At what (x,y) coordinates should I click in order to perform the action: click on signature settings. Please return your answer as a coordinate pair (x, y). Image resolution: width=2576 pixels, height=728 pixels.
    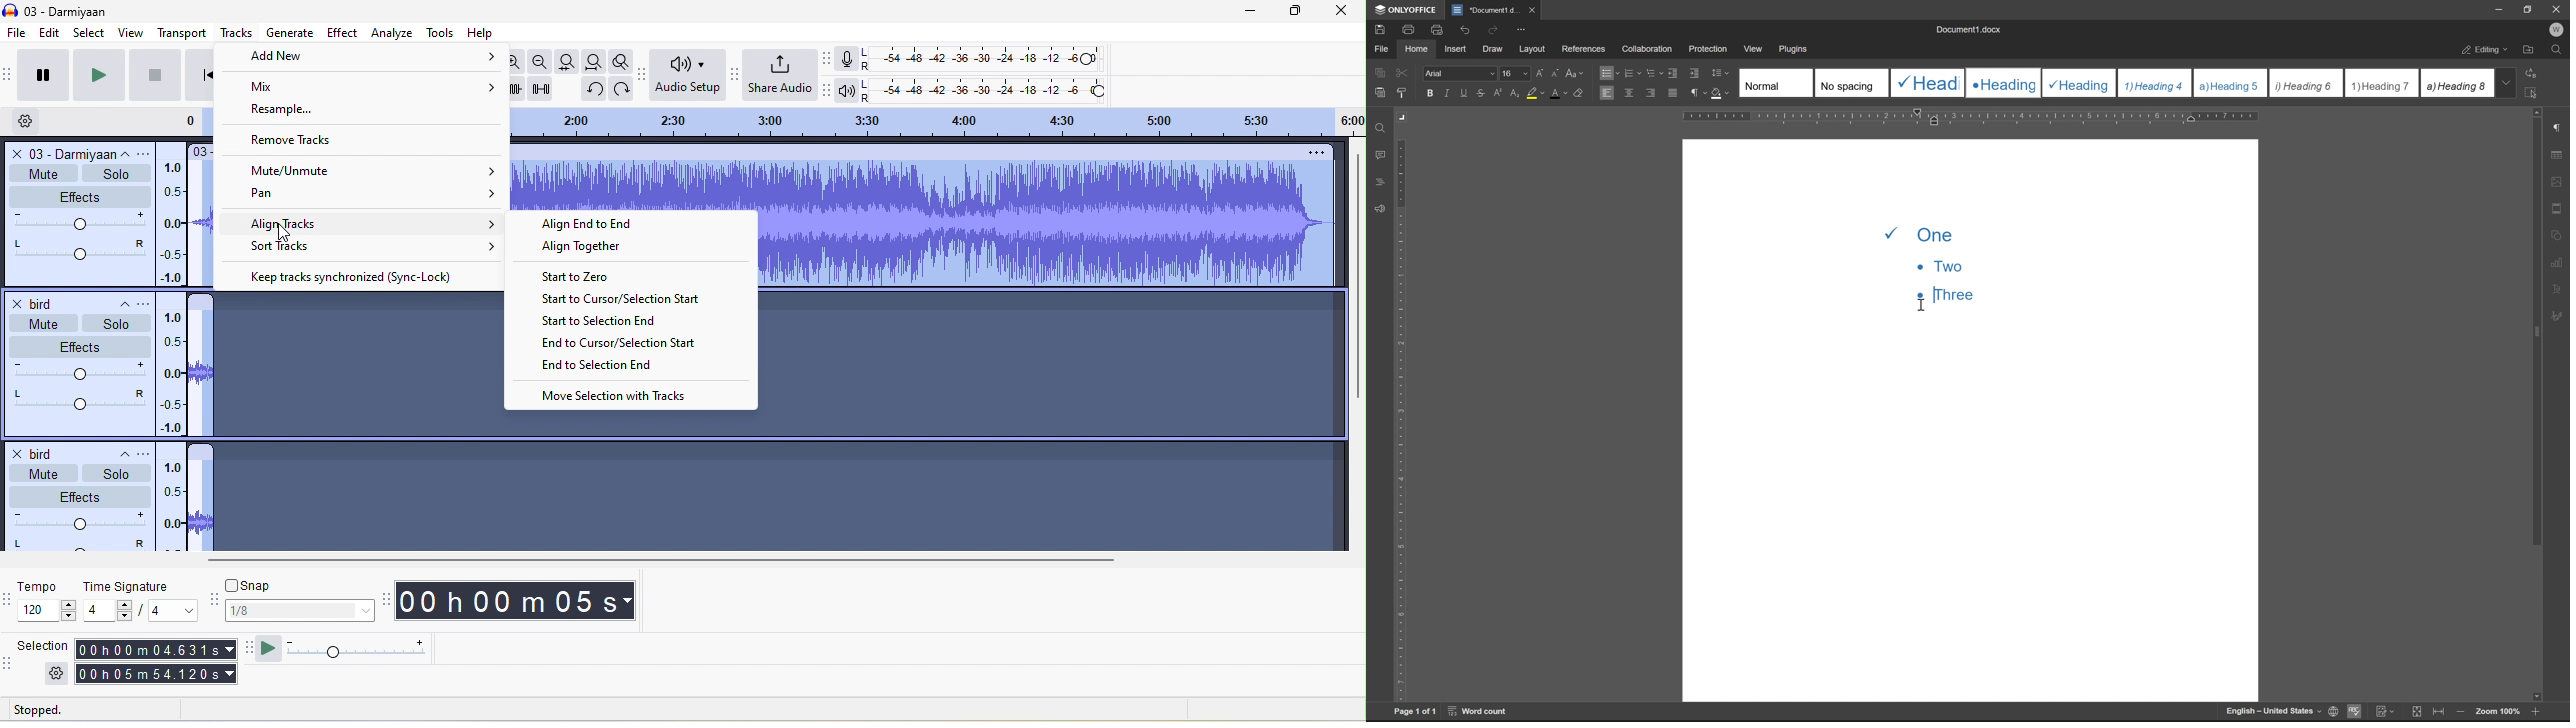
    Looking at the image, I should click on (2561, 316).